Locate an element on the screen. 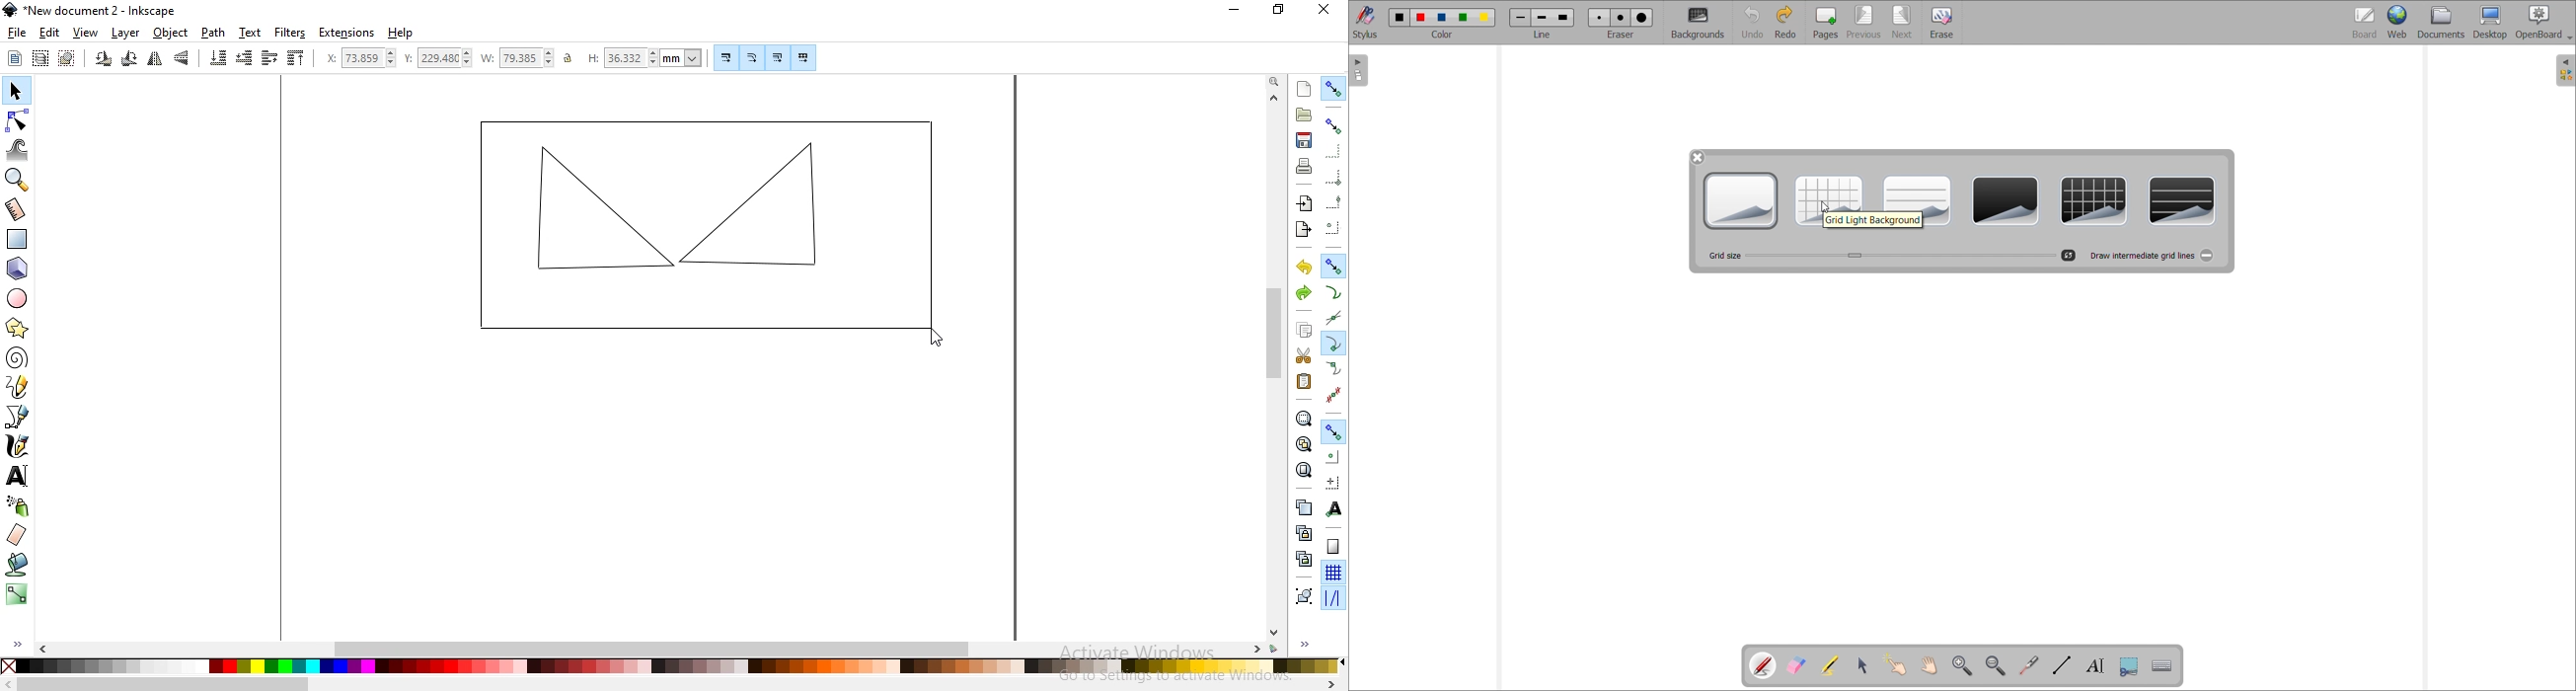 The height and width of the screenshot is (700, 2576). Show documents is located at coordinates (2441, 22).